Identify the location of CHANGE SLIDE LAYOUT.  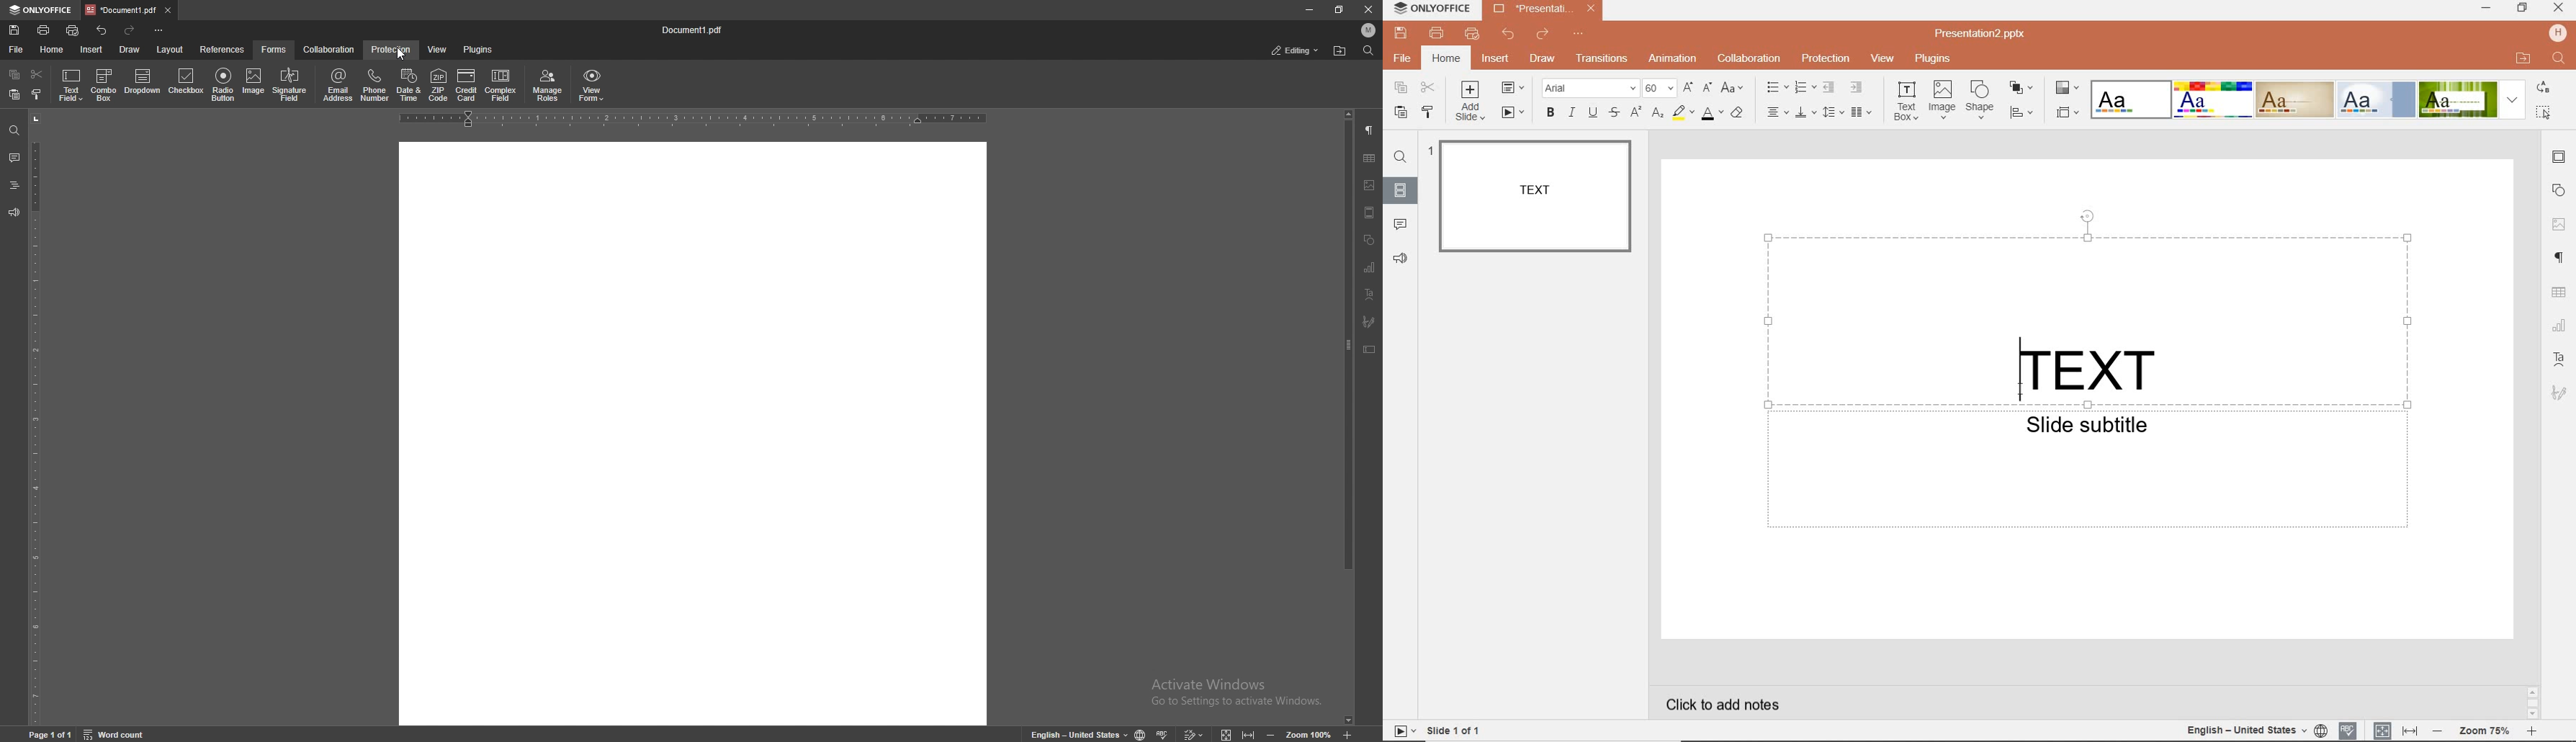
(1516, 89).